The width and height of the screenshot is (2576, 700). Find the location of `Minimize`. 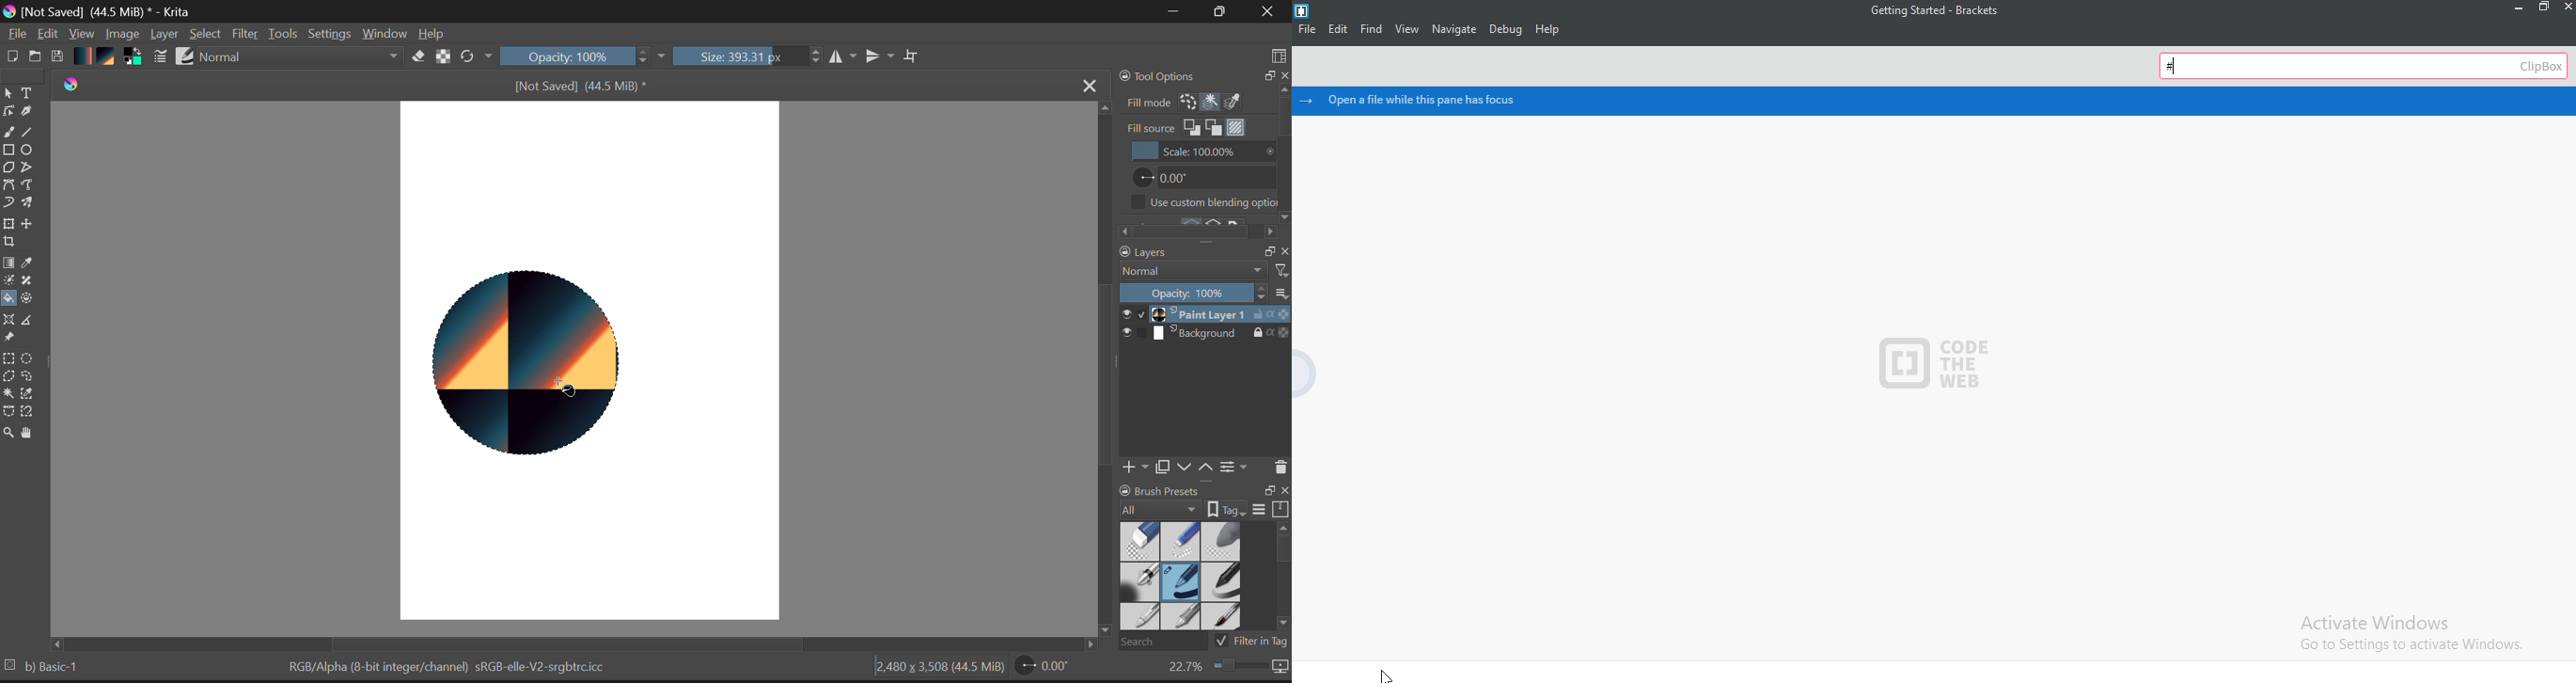

Minimize is located at coordinates (1216, 11).